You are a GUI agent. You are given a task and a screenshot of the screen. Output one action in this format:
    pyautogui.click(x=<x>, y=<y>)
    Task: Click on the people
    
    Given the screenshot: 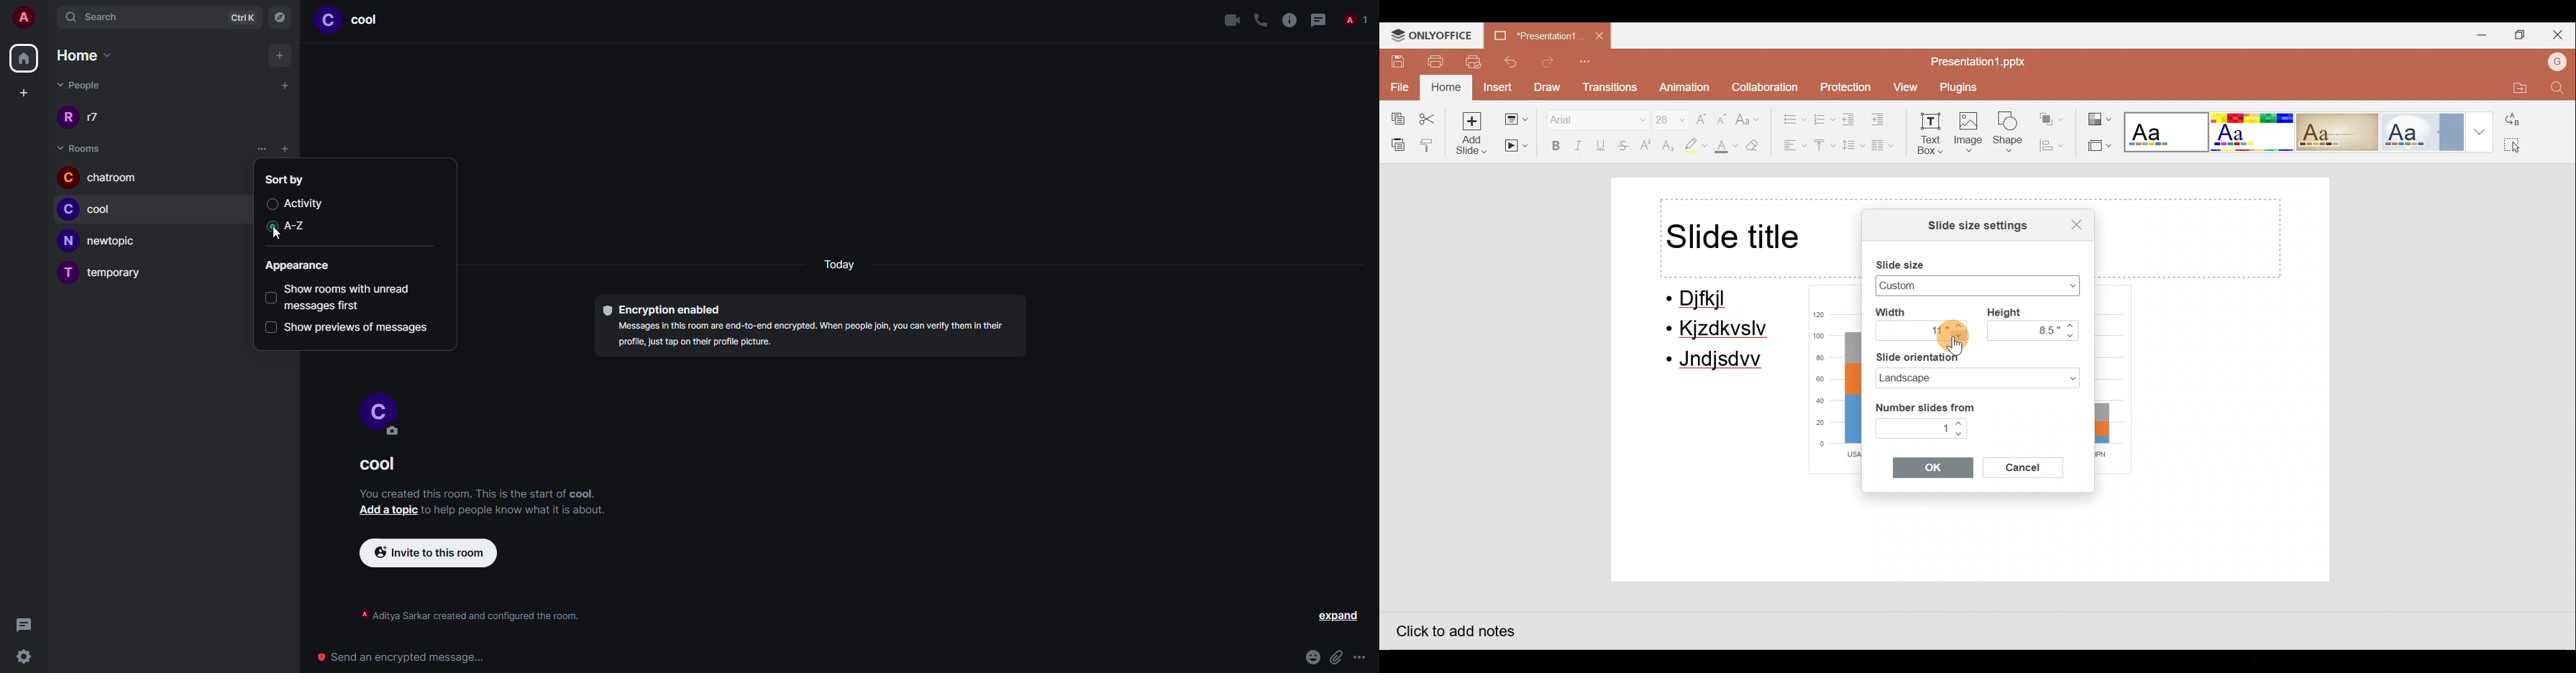 What is the action you would take?
    pyautogui.click(x=78, y=84)
    